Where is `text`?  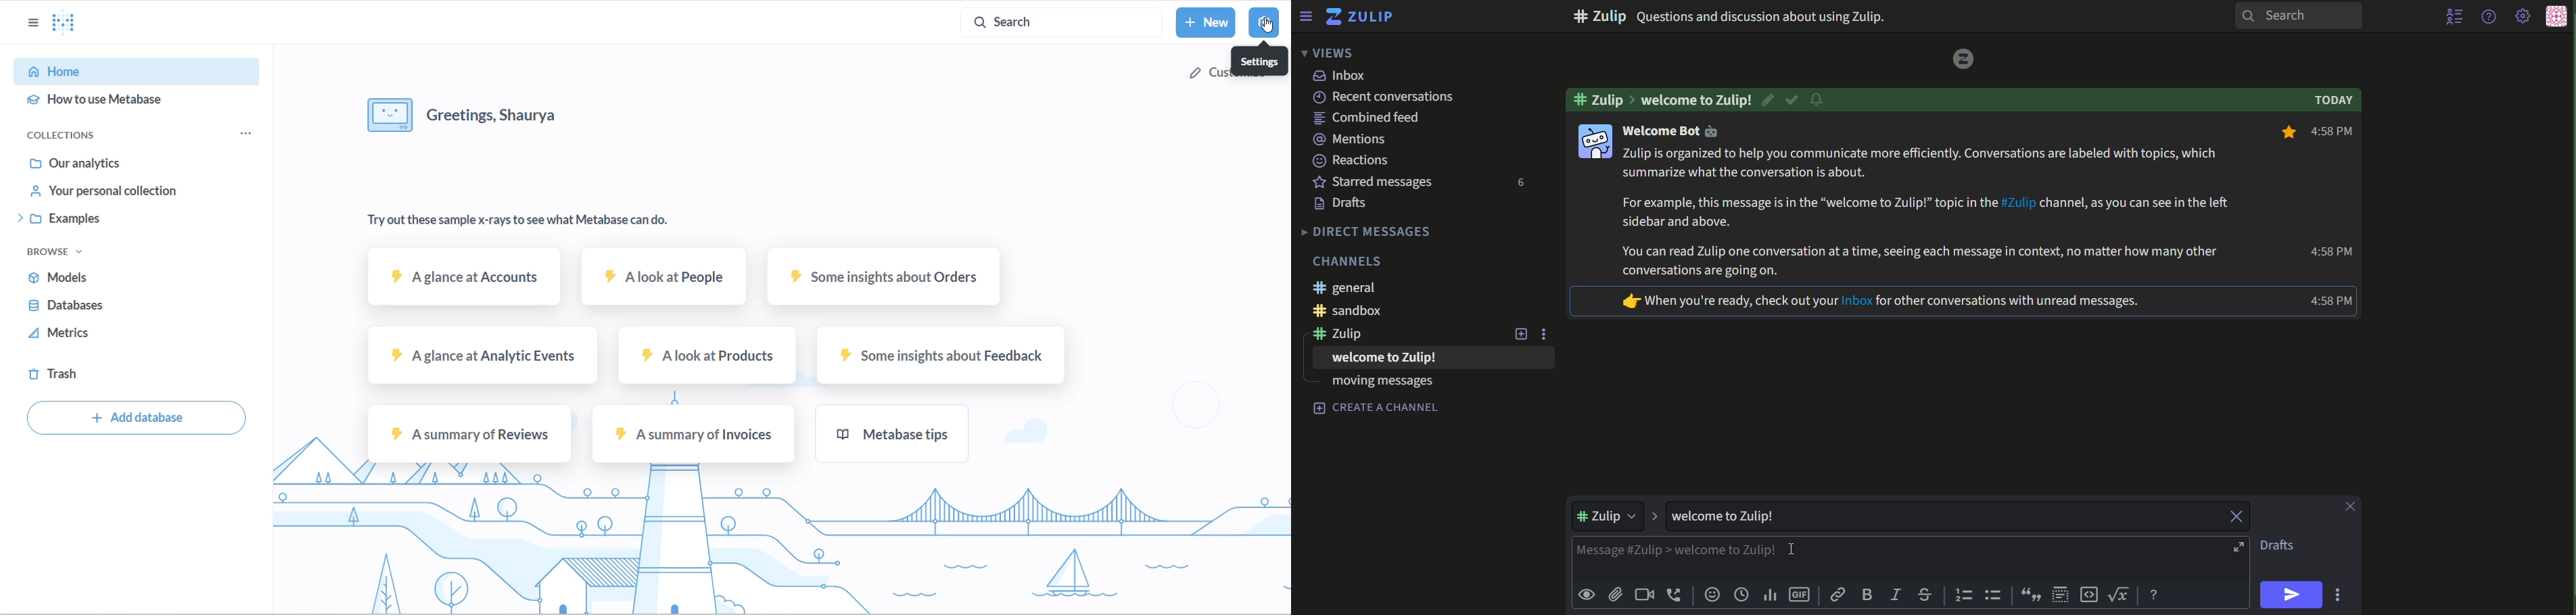 text is located at coordinates (1374, 119).